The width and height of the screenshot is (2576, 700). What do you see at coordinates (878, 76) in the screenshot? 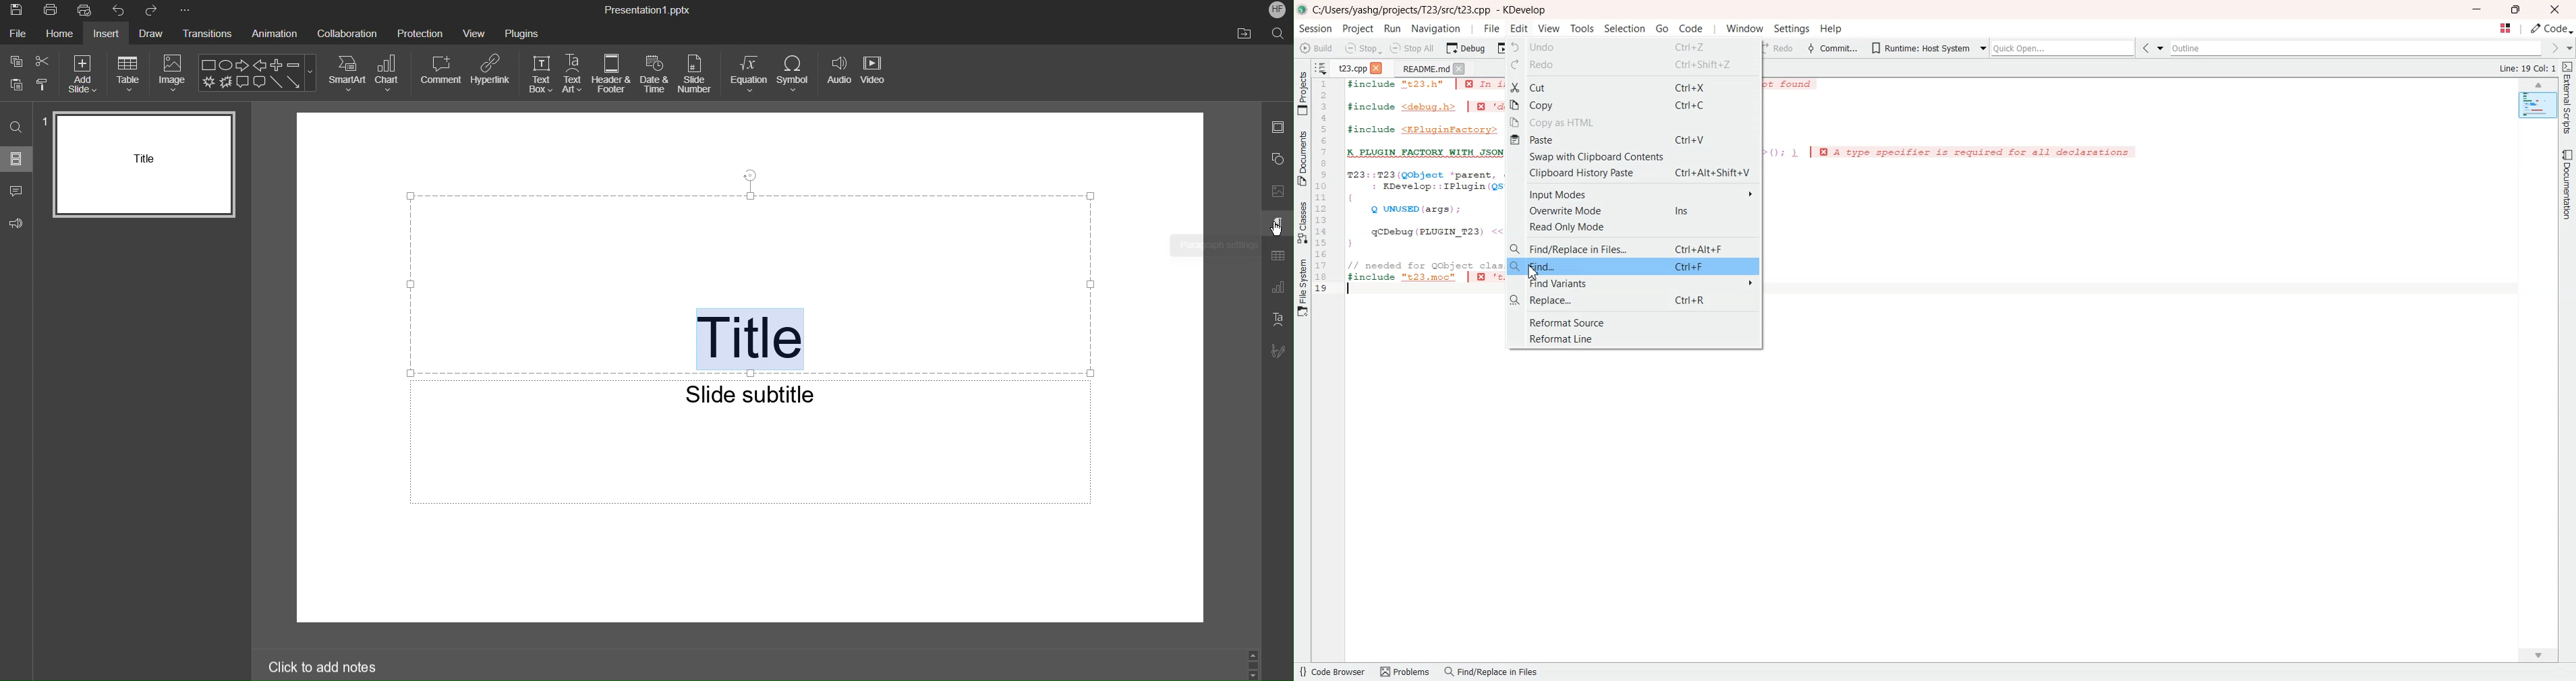
I see `Video` at bounding box center [878, 76].